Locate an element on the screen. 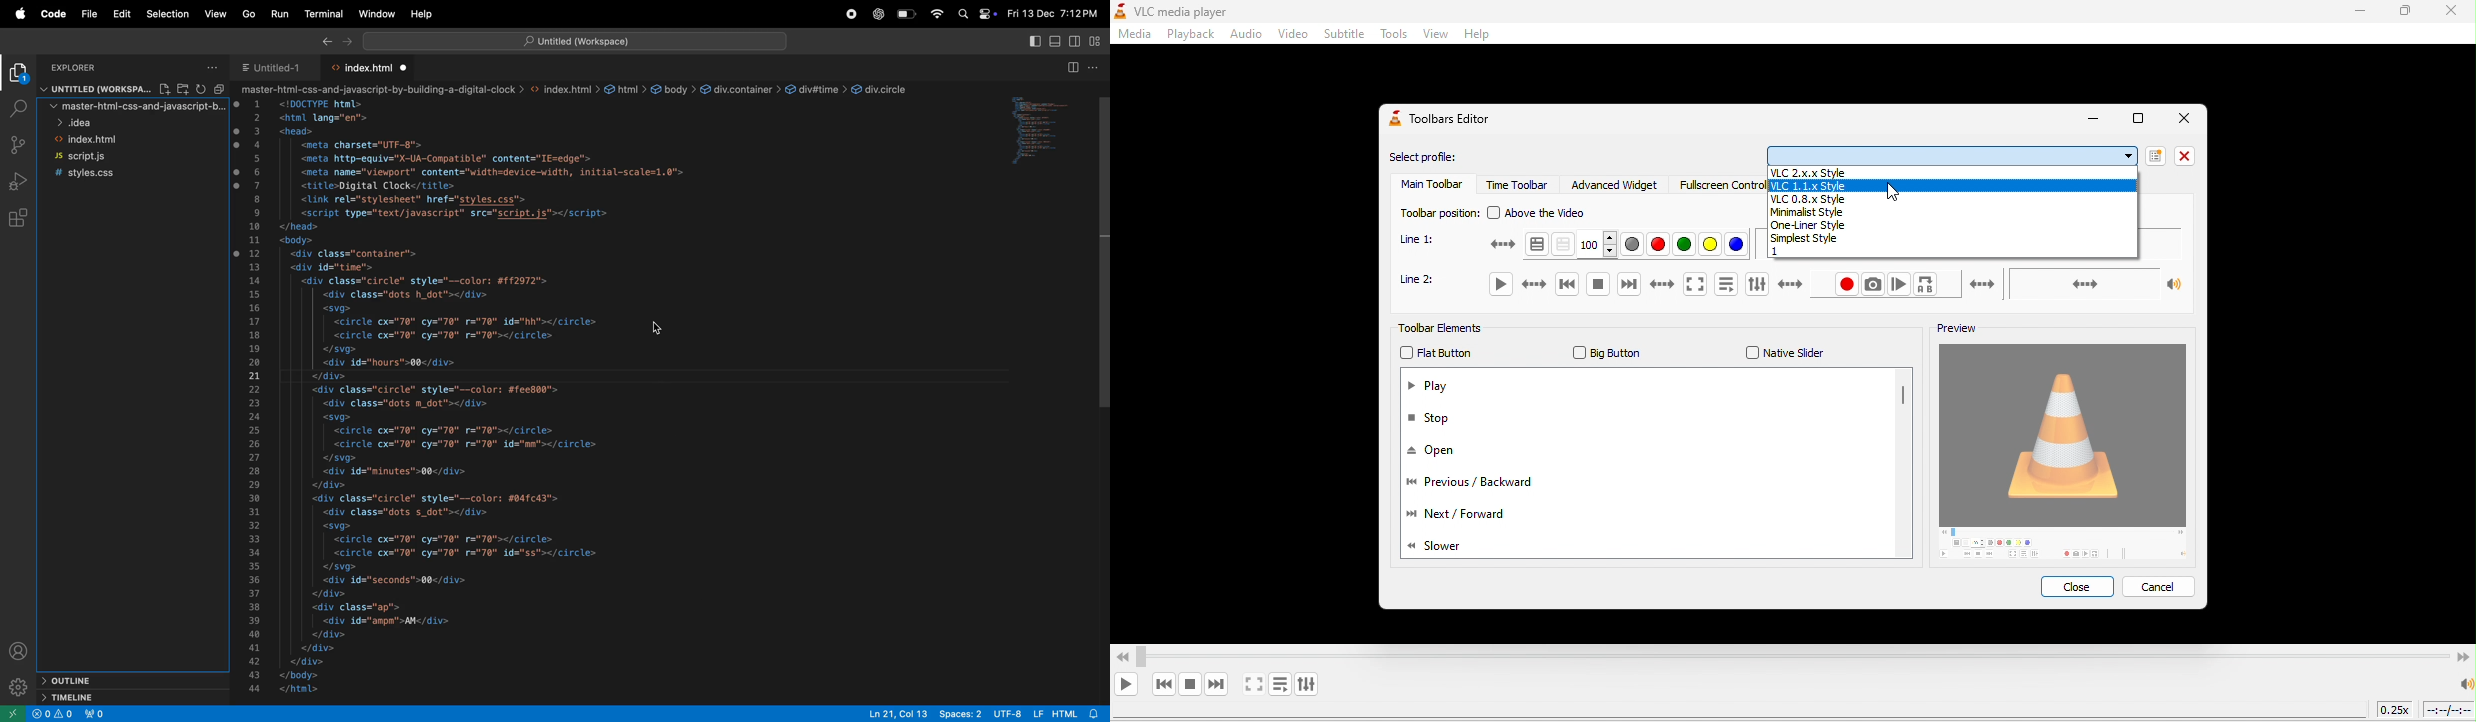 The image size is (2492, 728). Close is located at coordinates (2184, 118).